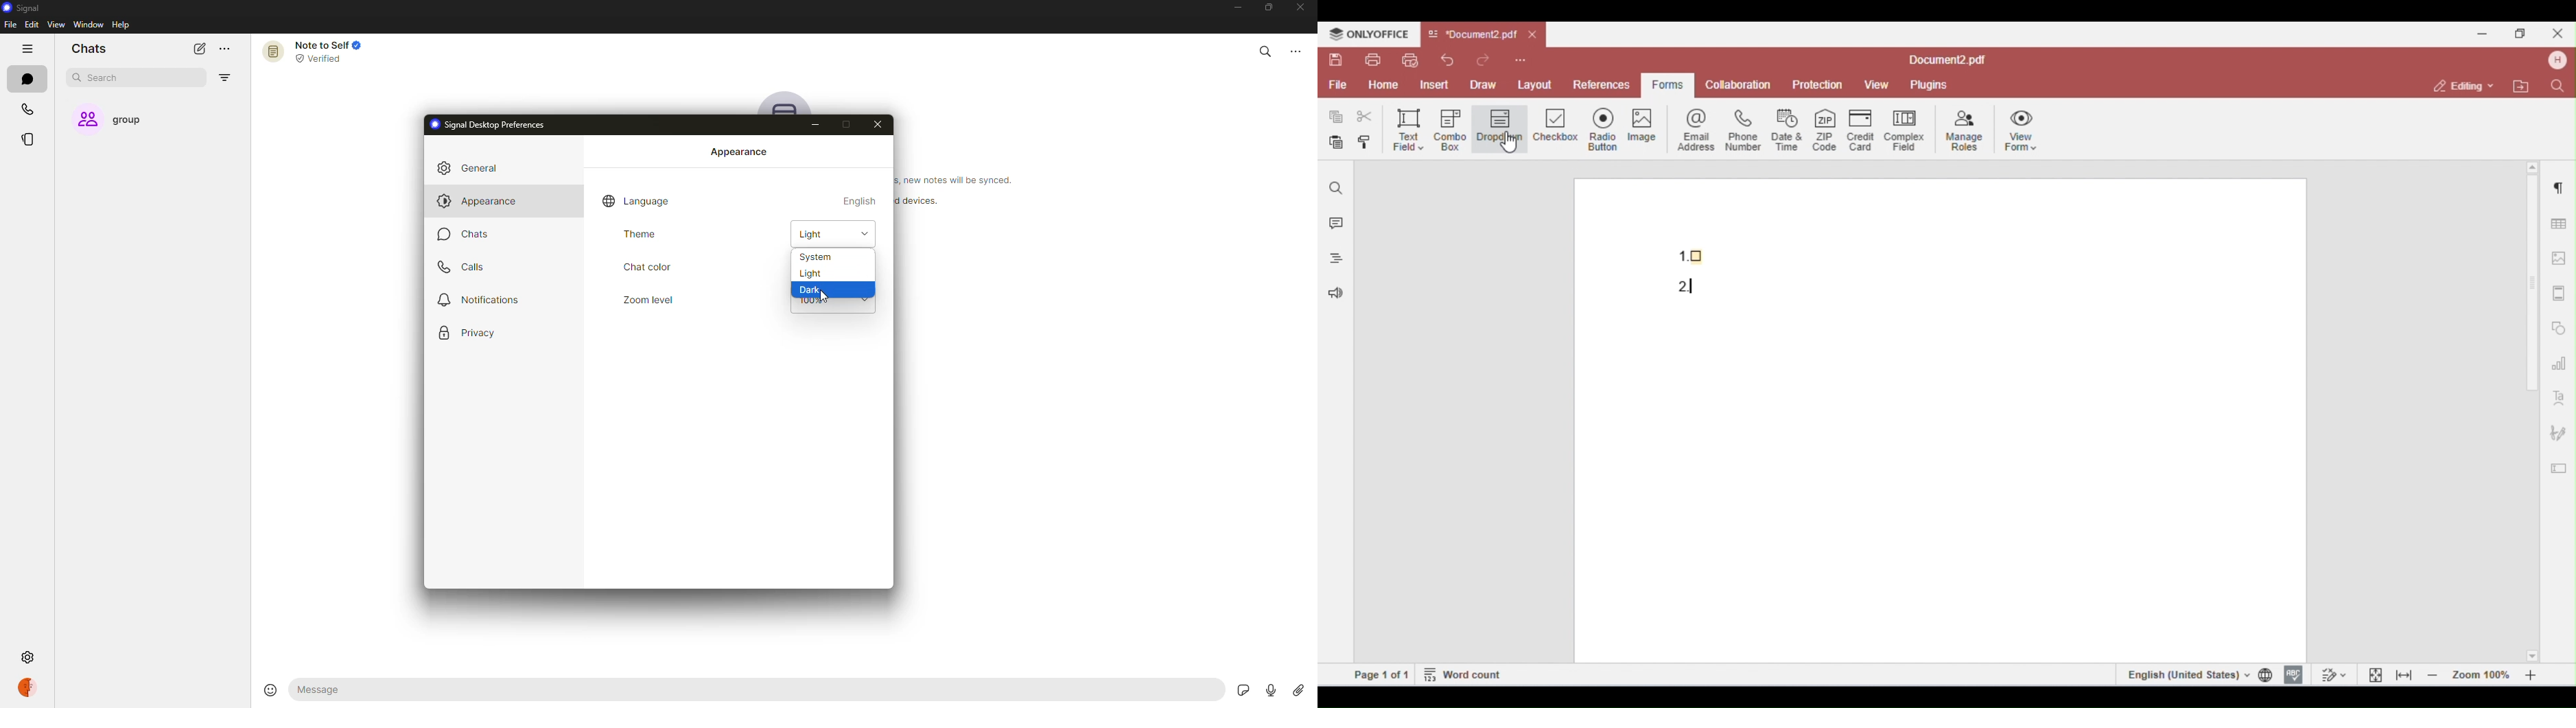 The image size is (2576, 728). I want to click on language, so click(638, 200).